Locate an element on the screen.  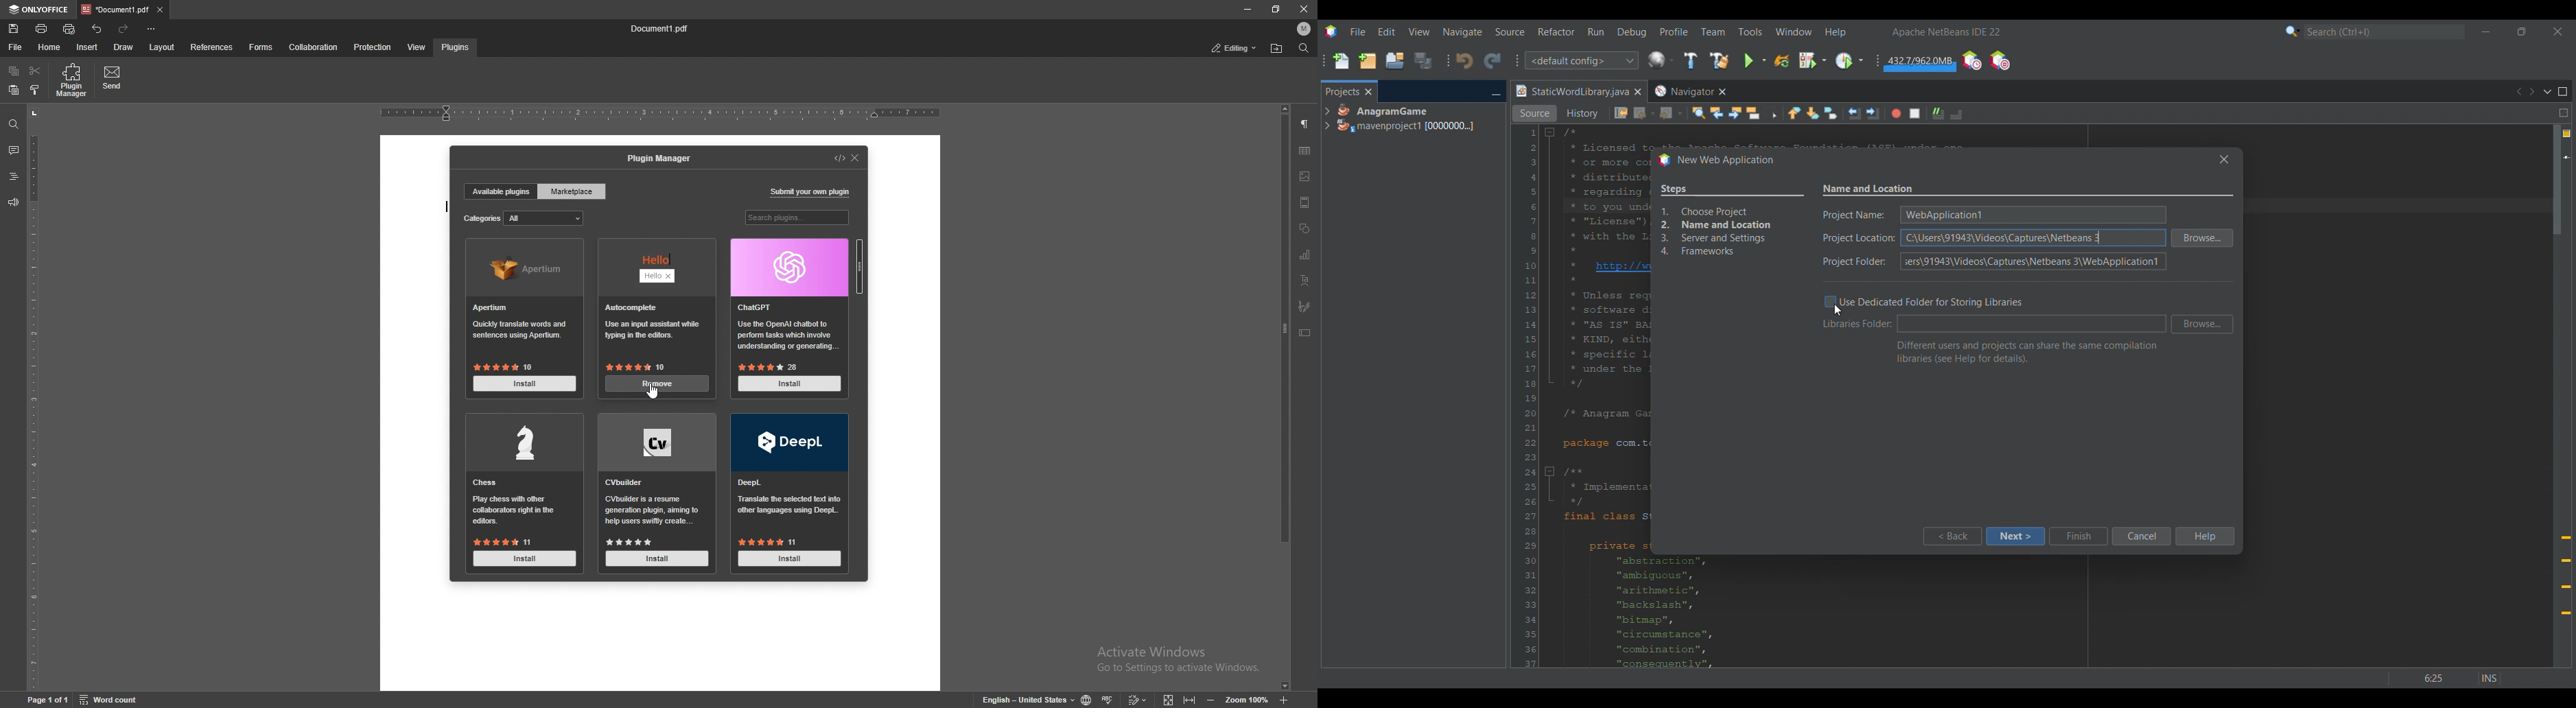
plugin manager is located at coordinates (73, 80).